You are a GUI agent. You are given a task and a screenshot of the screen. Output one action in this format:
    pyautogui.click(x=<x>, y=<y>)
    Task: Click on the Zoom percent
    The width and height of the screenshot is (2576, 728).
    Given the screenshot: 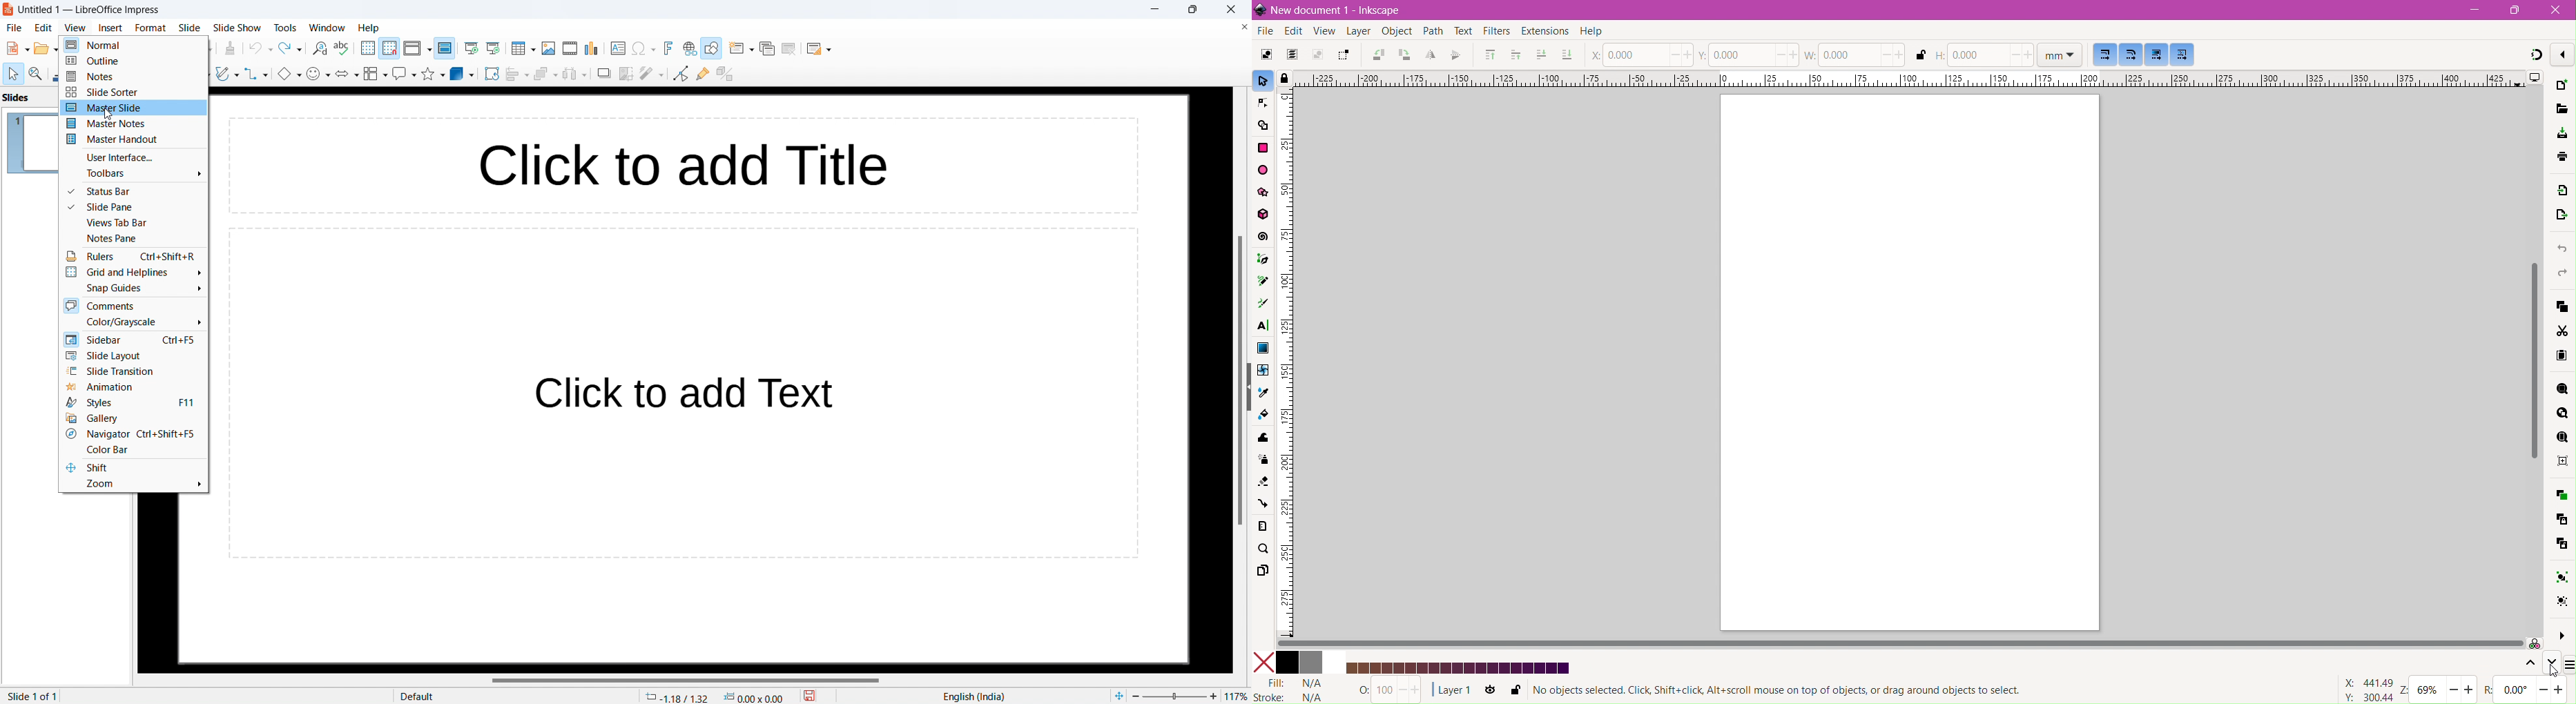 What is the action you would take?
    pyautogui.click(x=1175, y=696)
    